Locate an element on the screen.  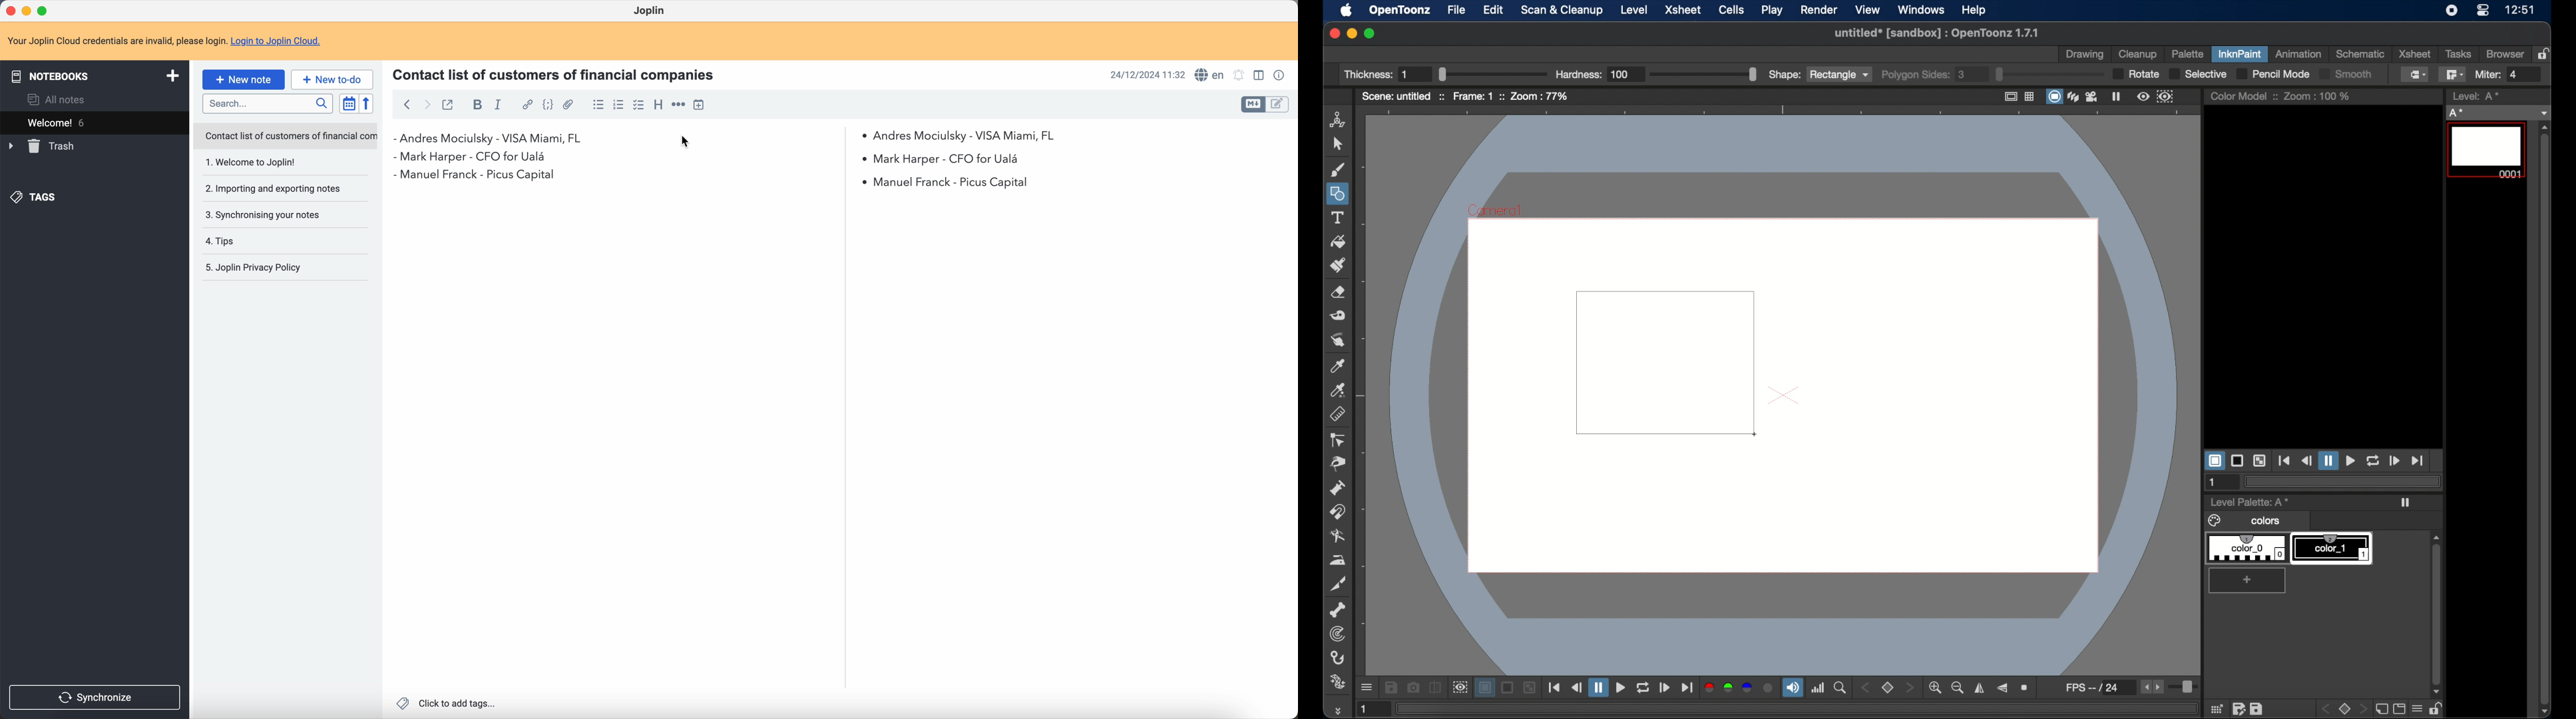
close is located at coordinates (1333, 34).